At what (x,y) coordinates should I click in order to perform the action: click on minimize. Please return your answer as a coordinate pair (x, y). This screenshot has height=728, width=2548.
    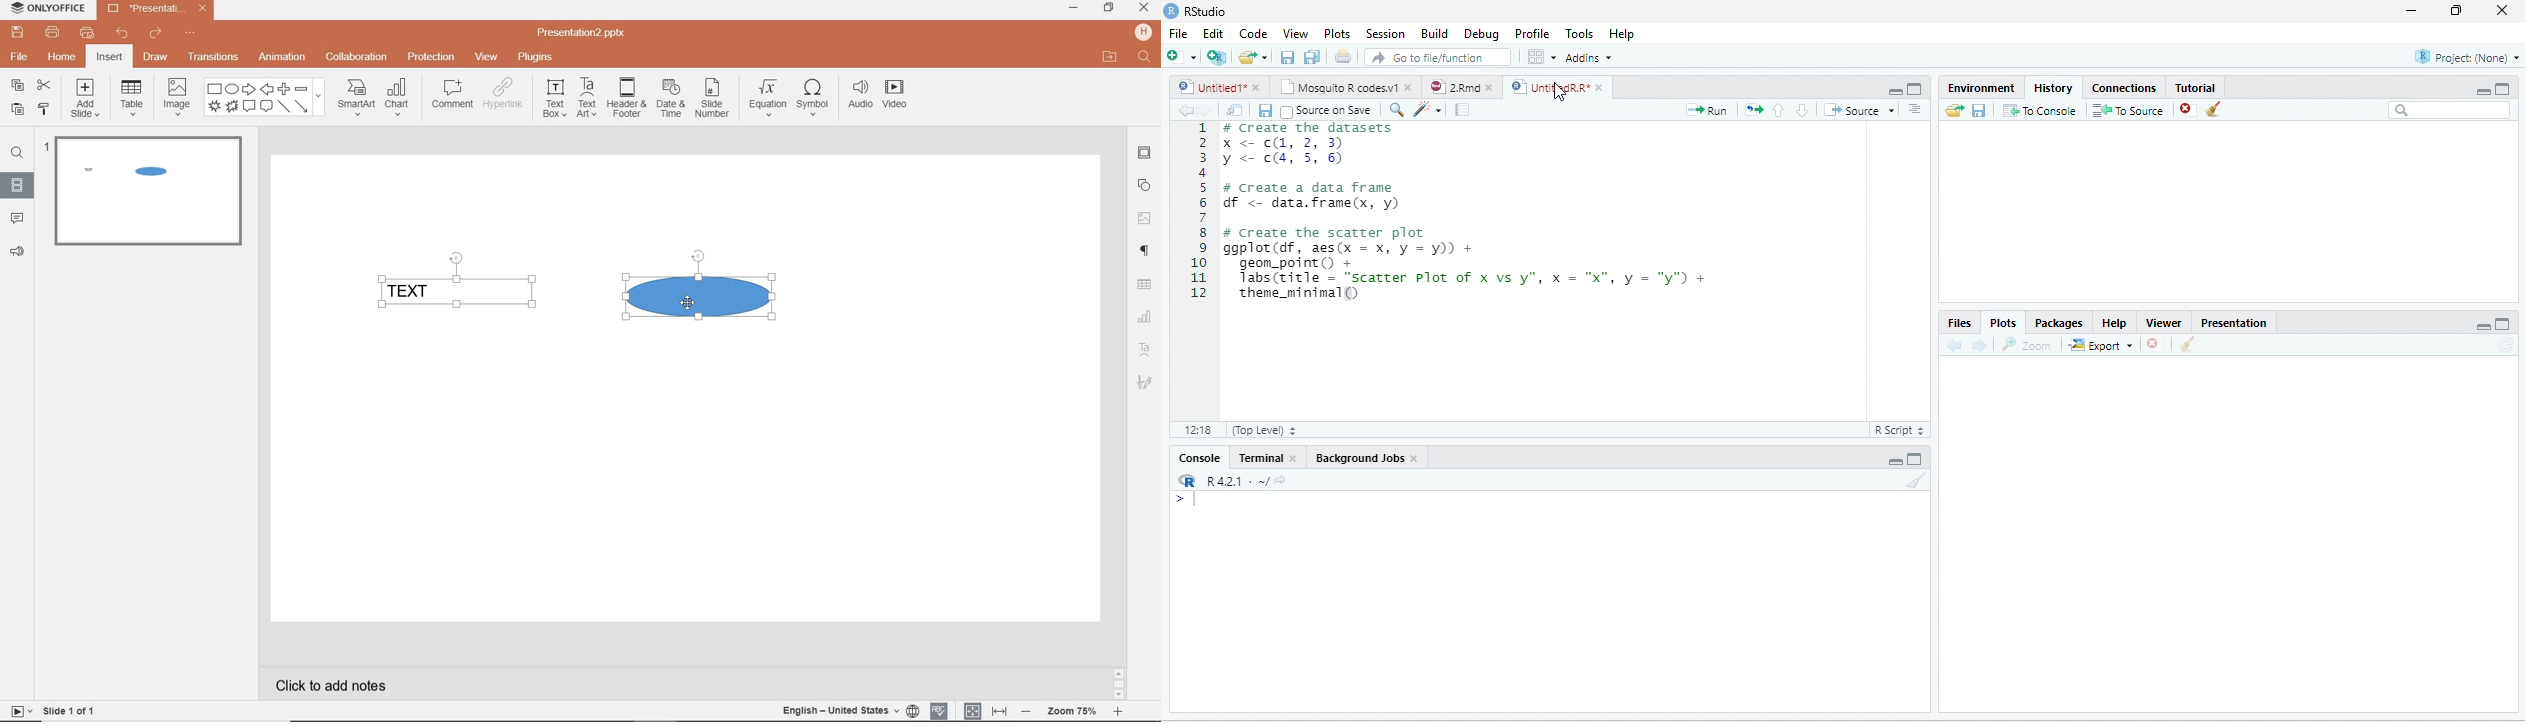
    Looking at the image, I should click on (2412, 11).